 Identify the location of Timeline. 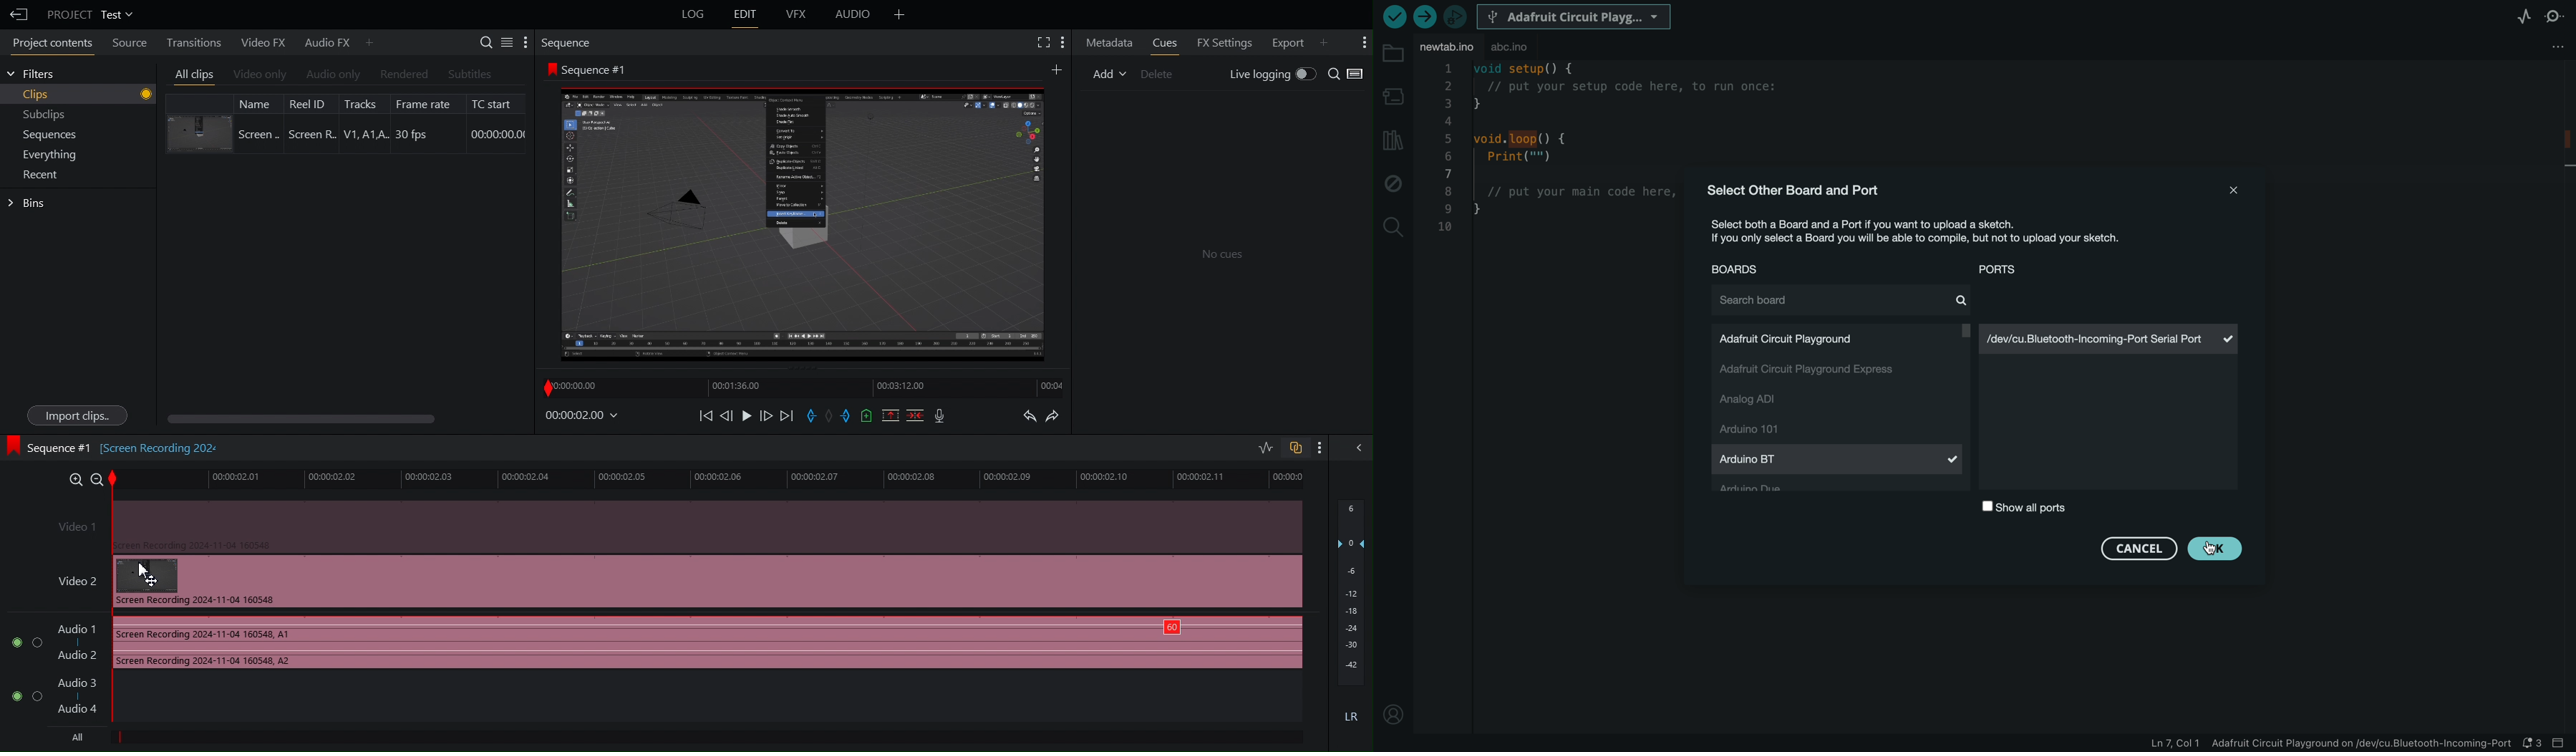
(710, 478).